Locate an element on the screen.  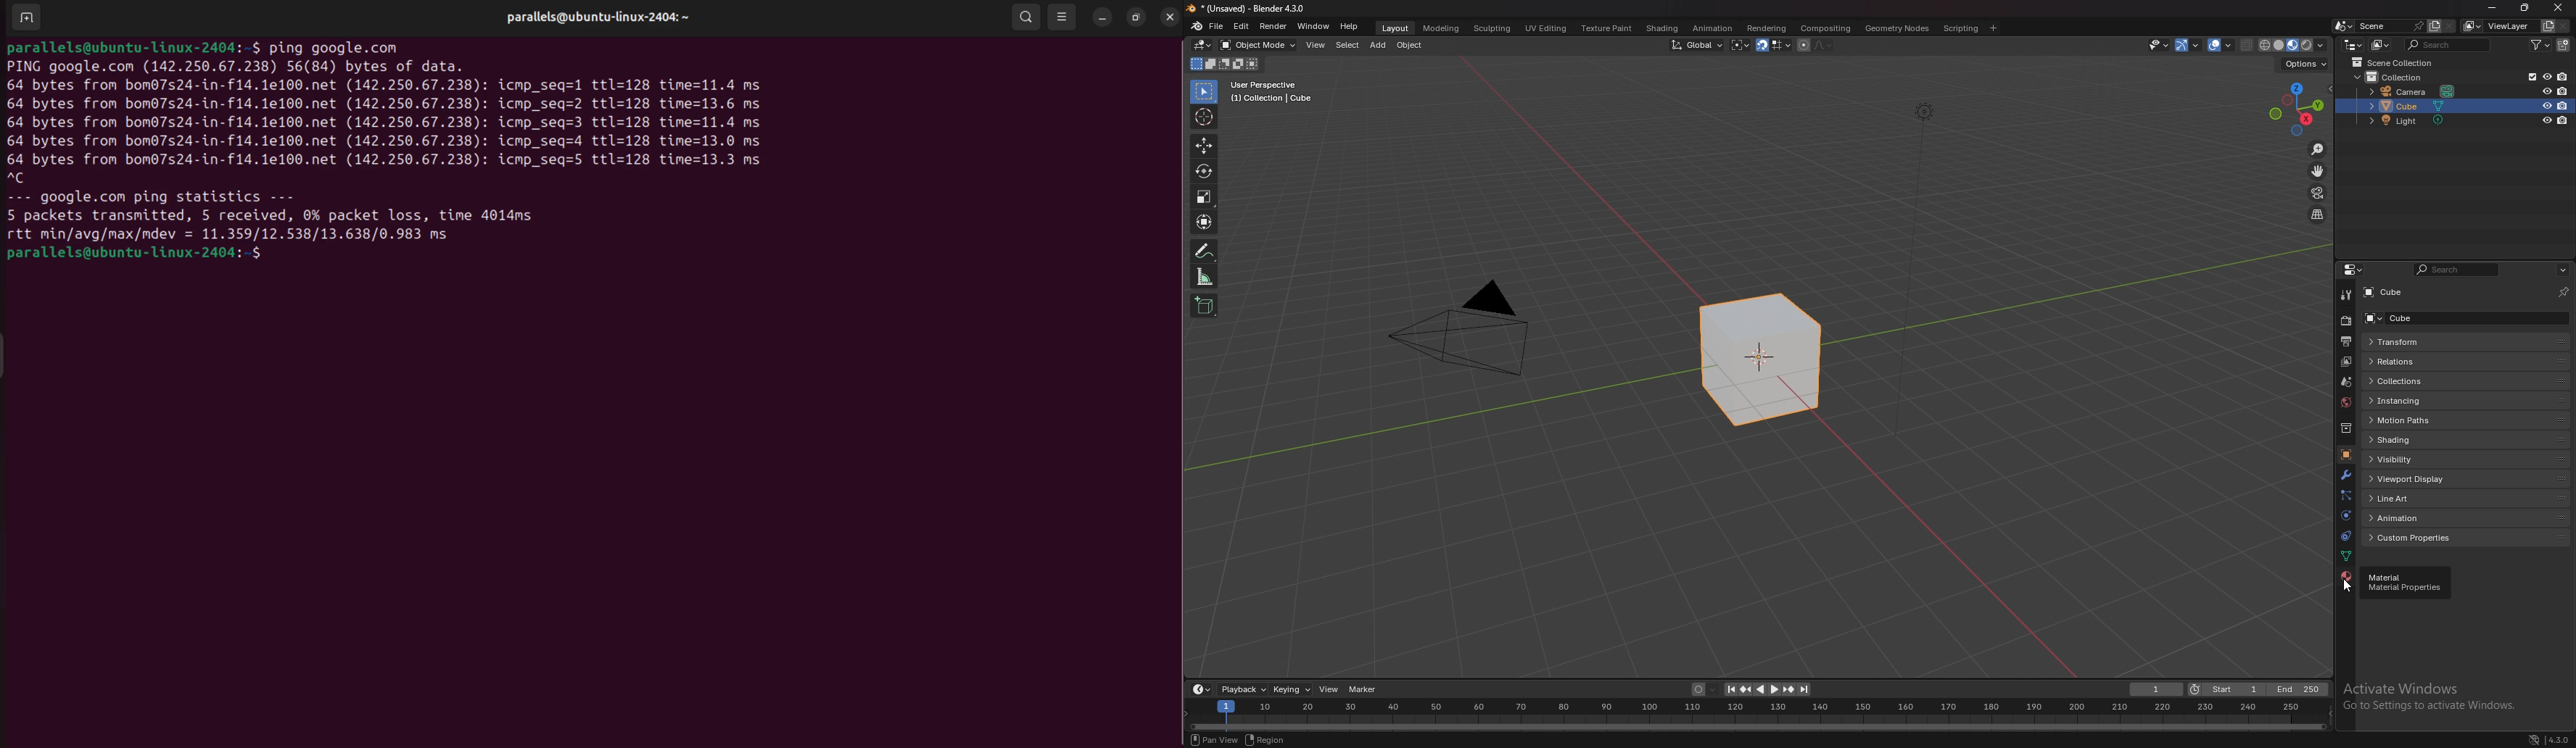
add terminal is located at coordinates (24, 18).